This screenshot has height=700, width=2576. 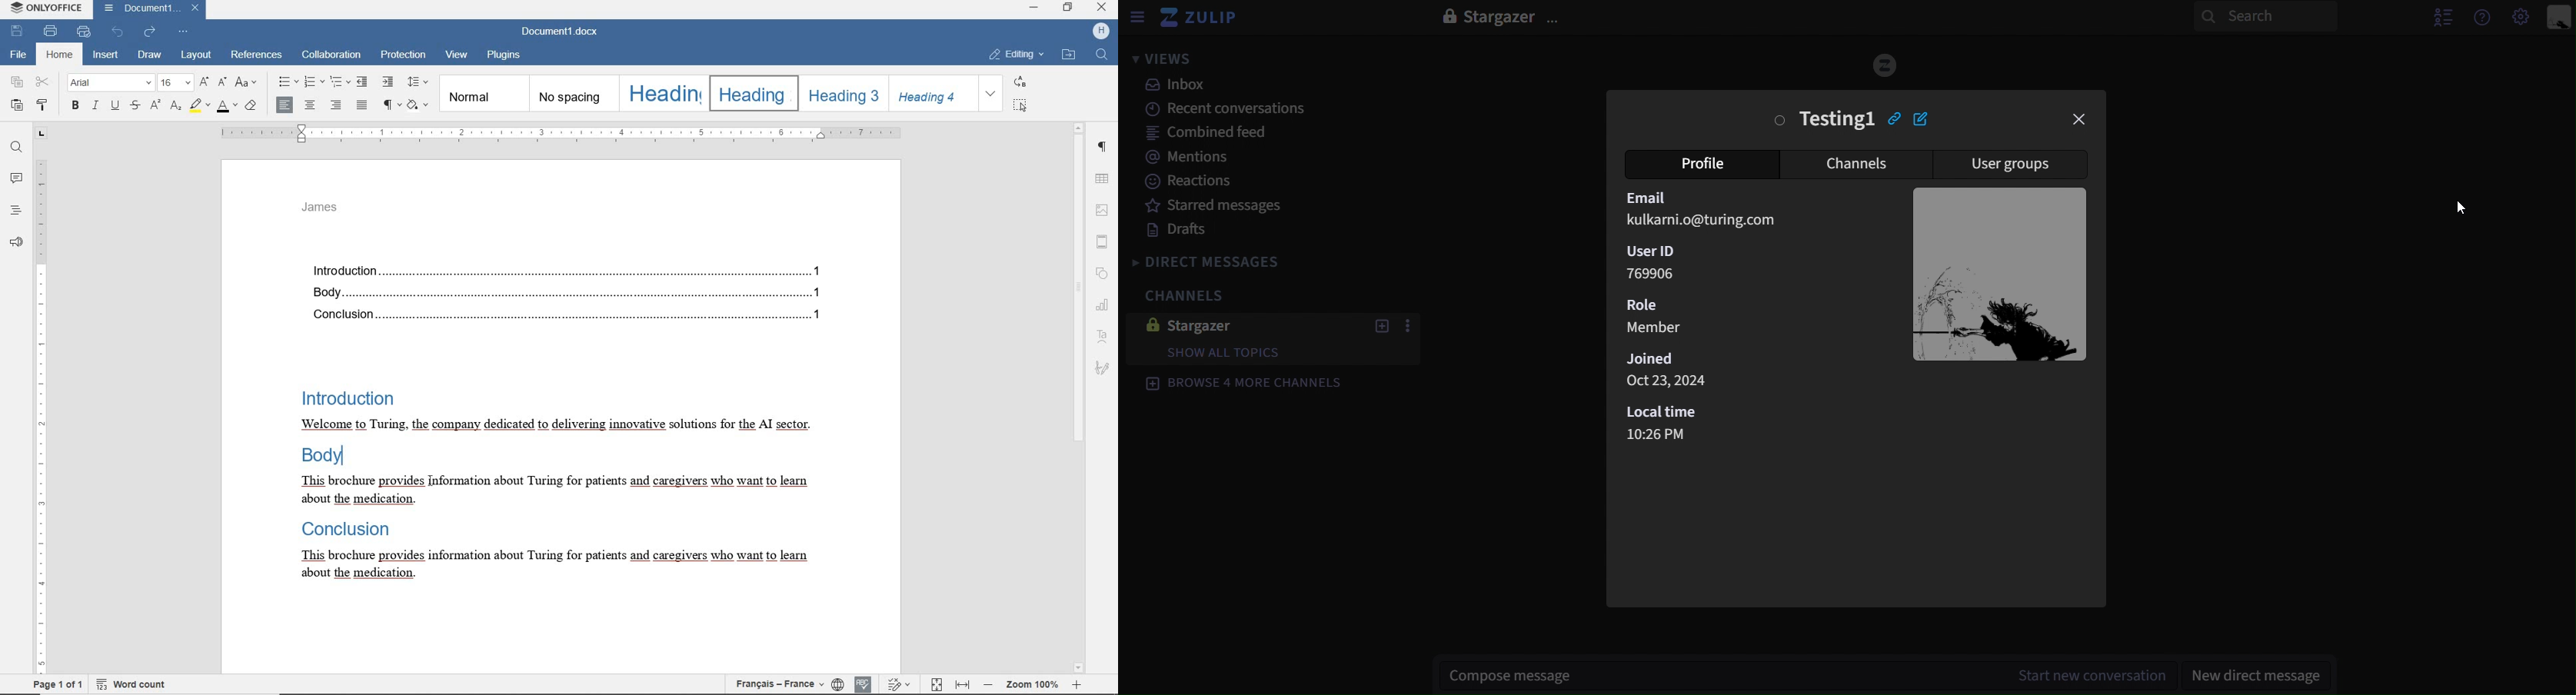 What do you see at coordinates (331, 56) in the screenshot?
I see `COLLABORATION` at bounding box center [331, 56].